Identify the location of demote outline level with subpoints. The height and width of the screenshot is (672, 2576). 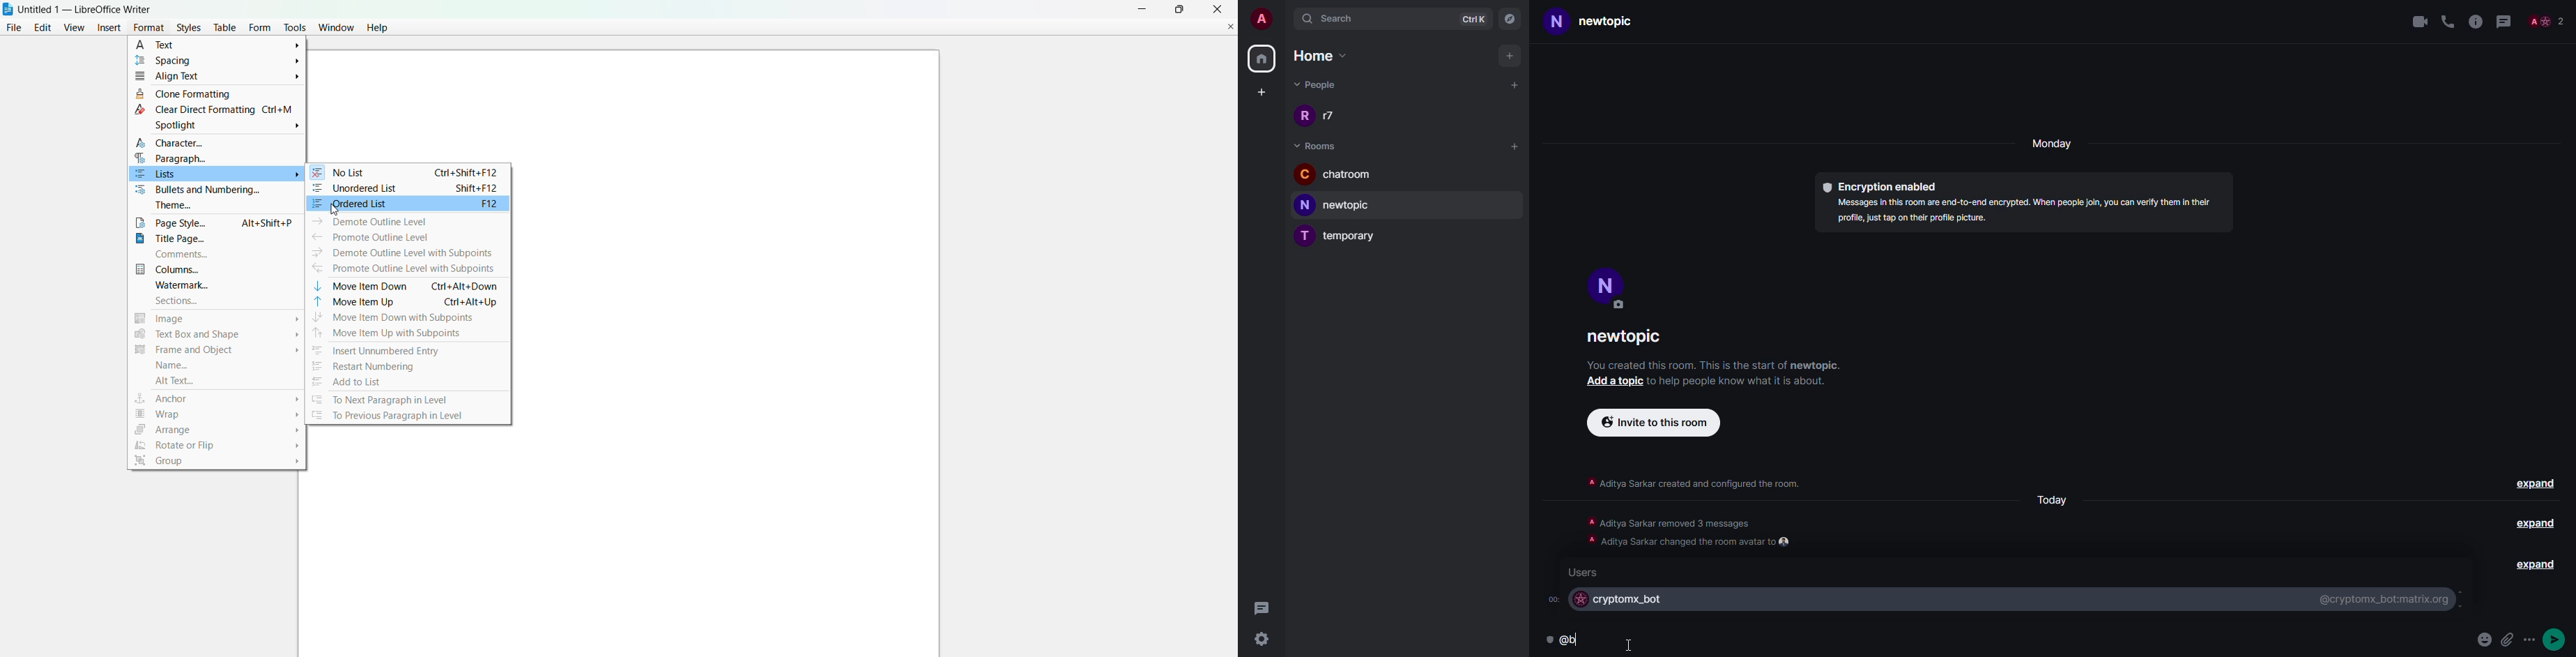
(402, 254).